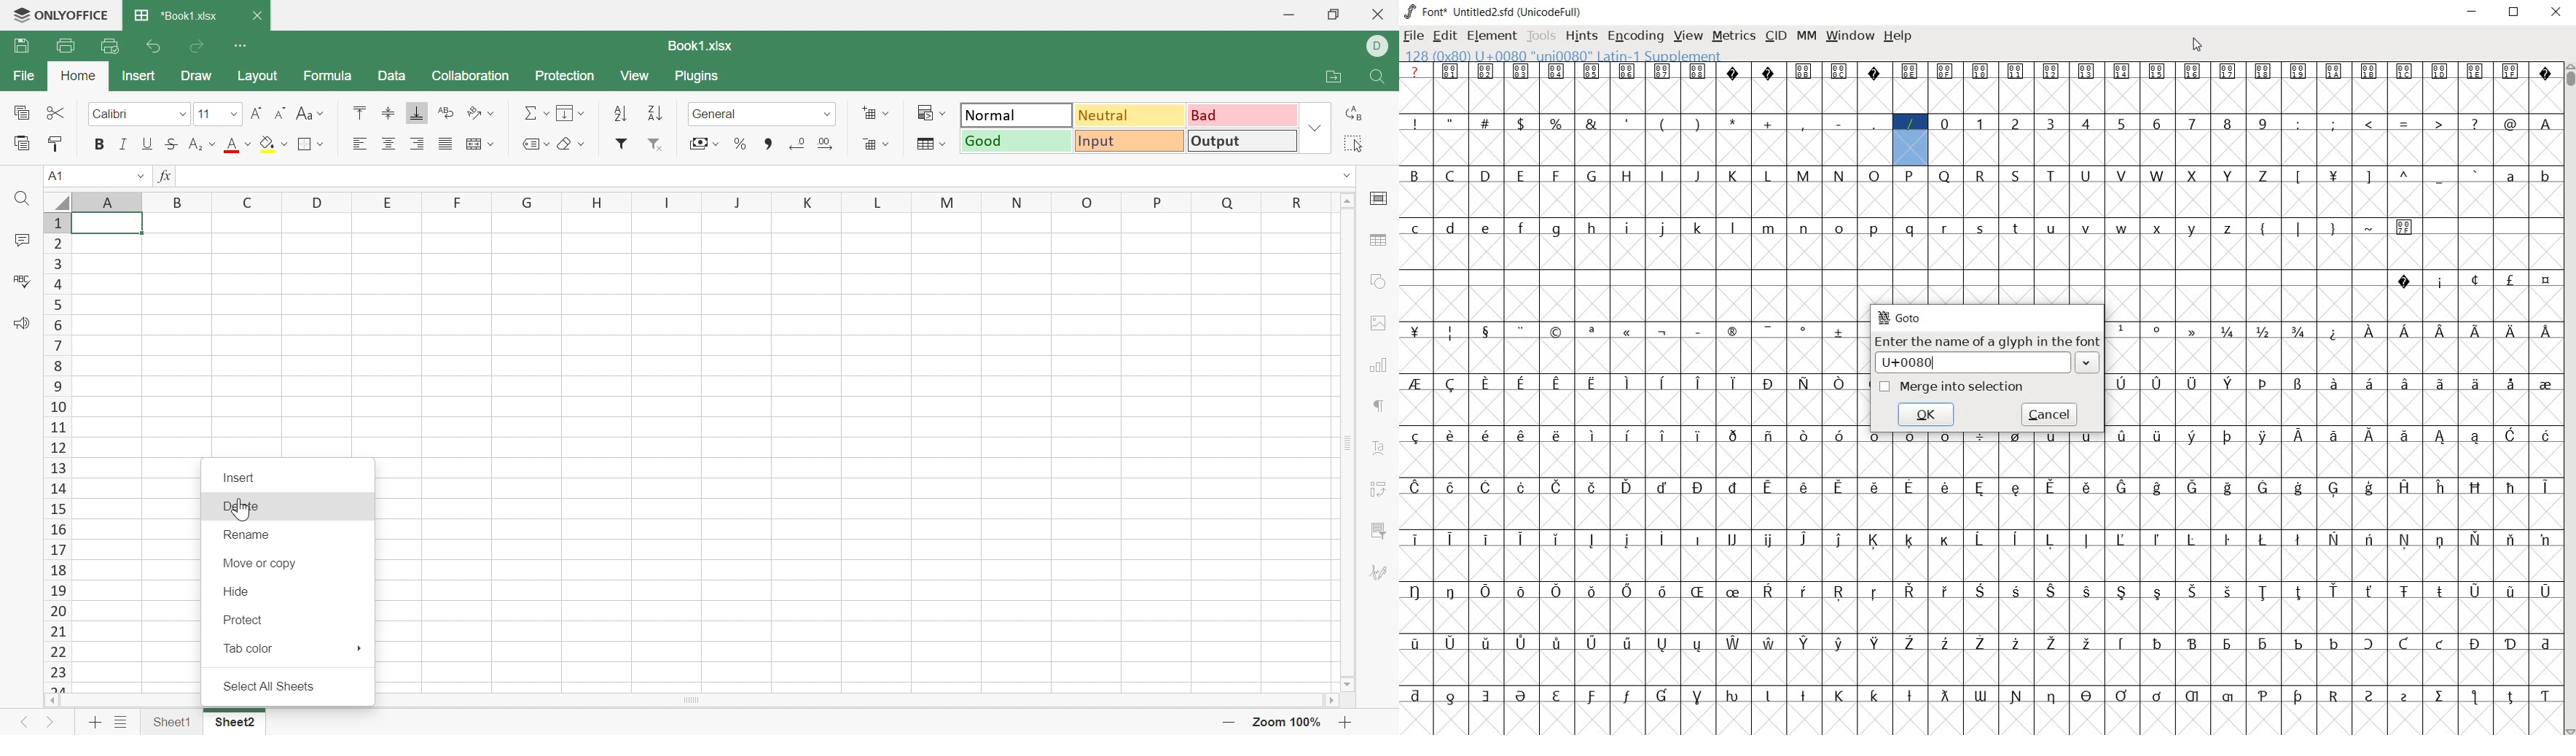  I want to click on glyph, so click(1769, 487).